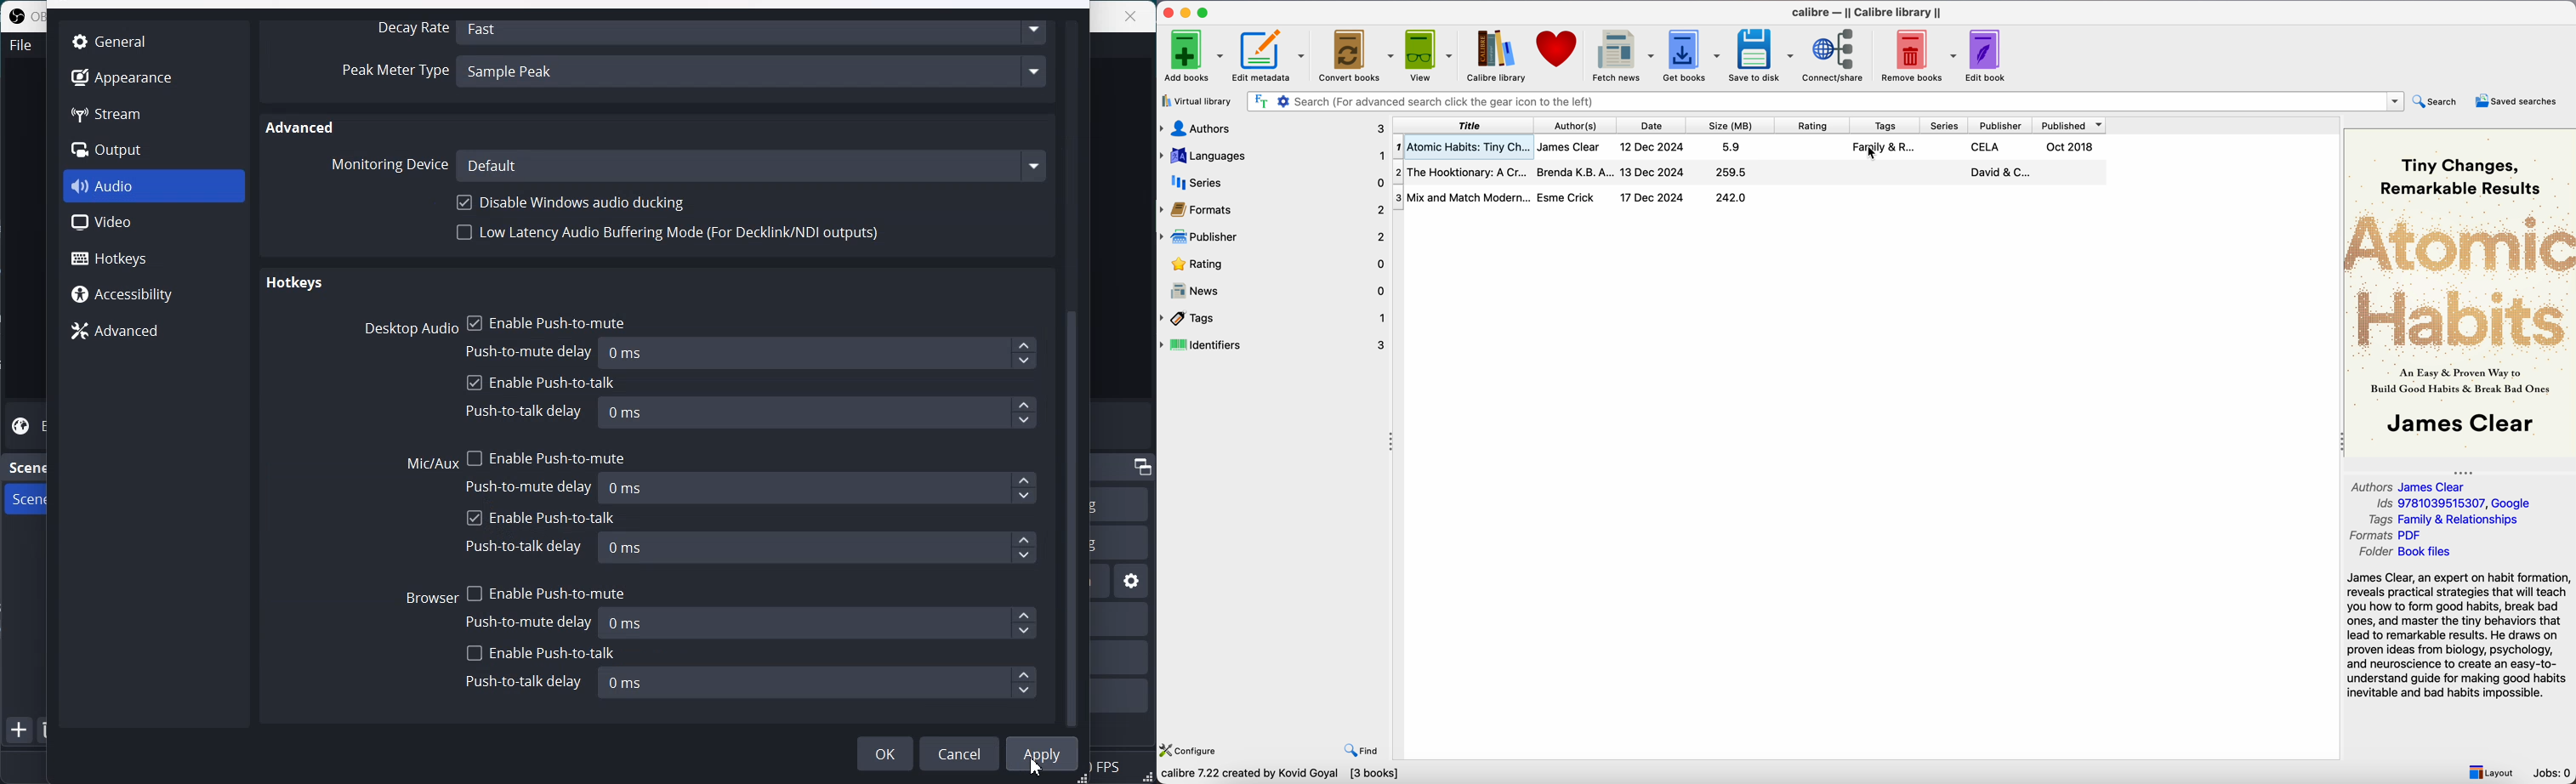 The height and width of the screenshot is (784, 2576). What do you see at coordinates (1827, 101) in the screenshot?
I see `search bar` at bounding box center [1827, 101].